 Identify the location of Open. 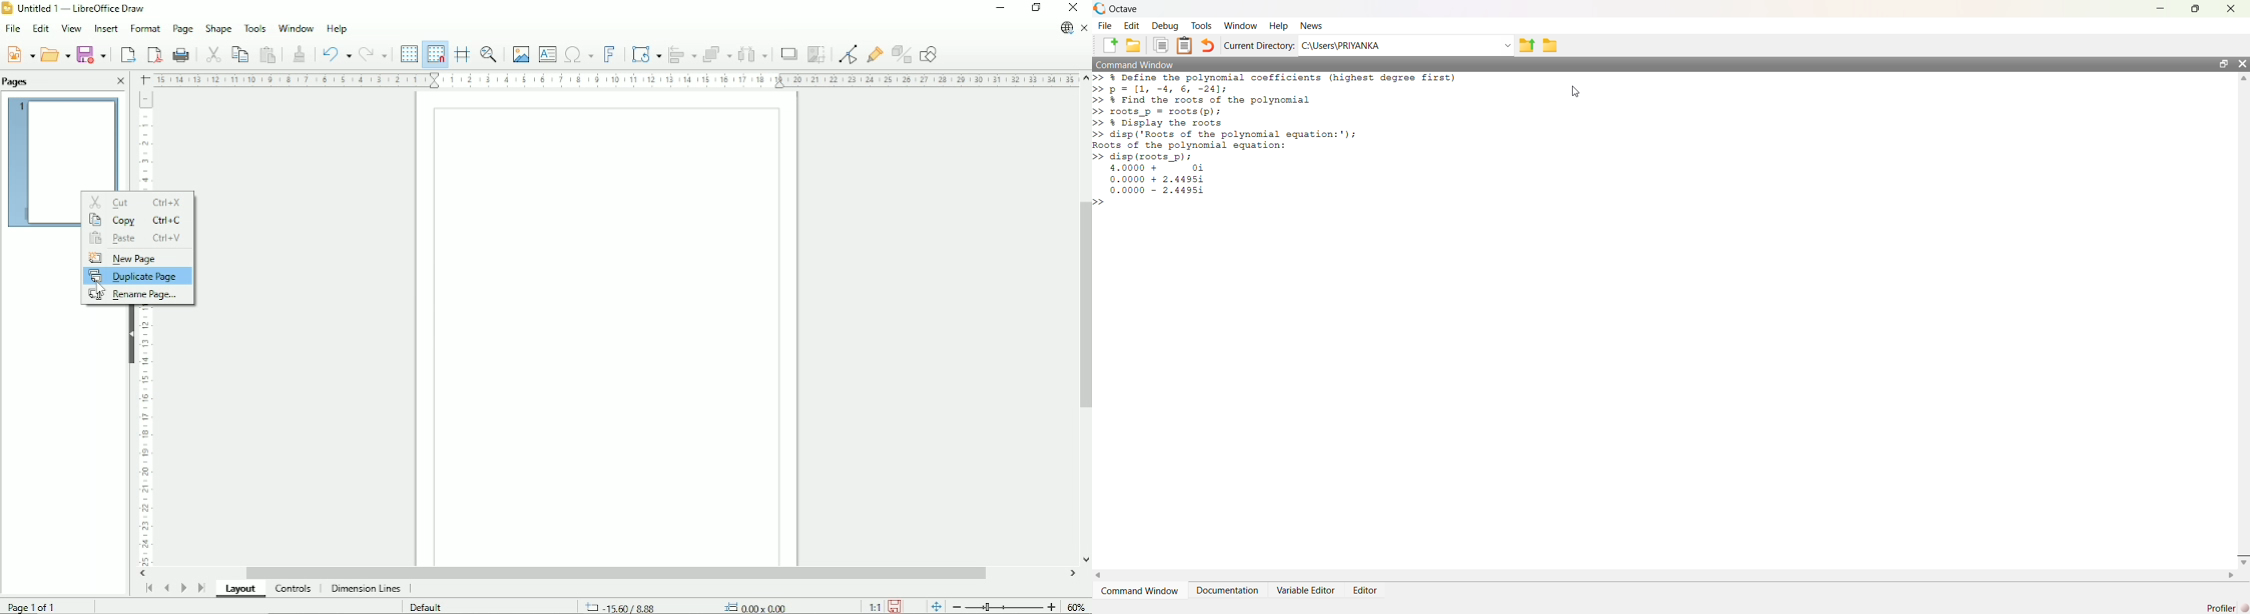
(55, 53).